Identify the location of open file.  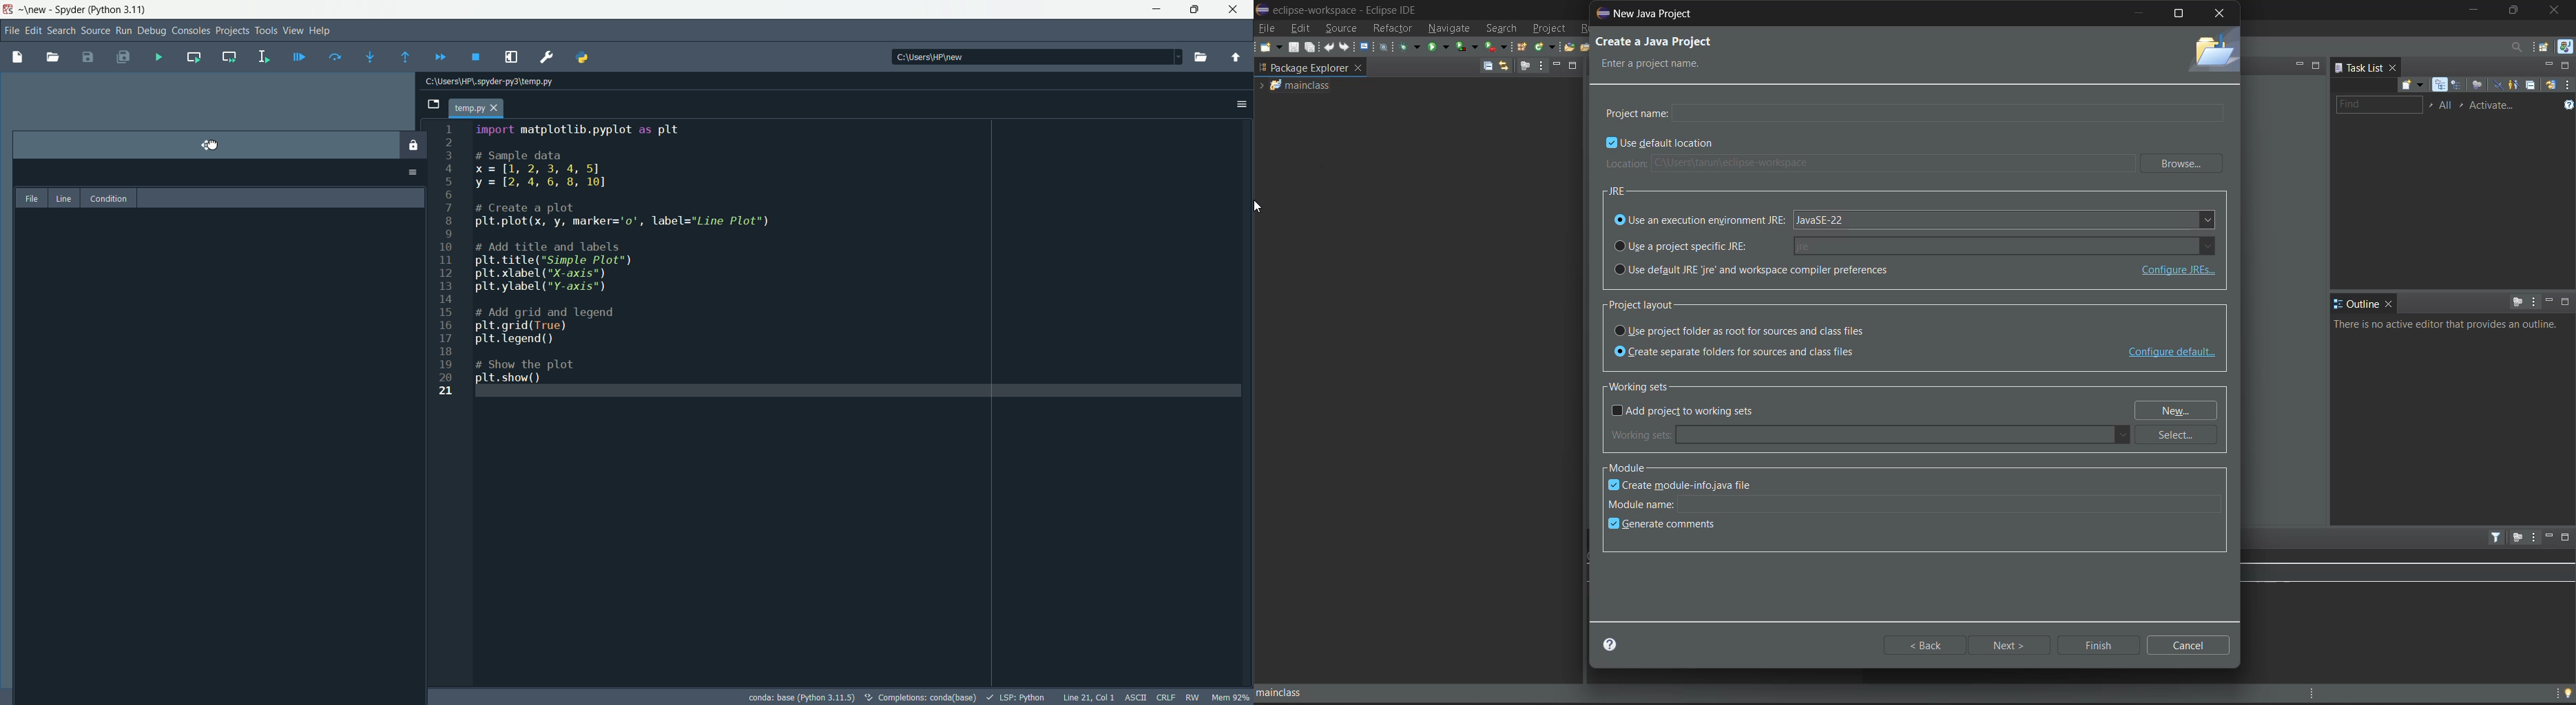
(52, 57).